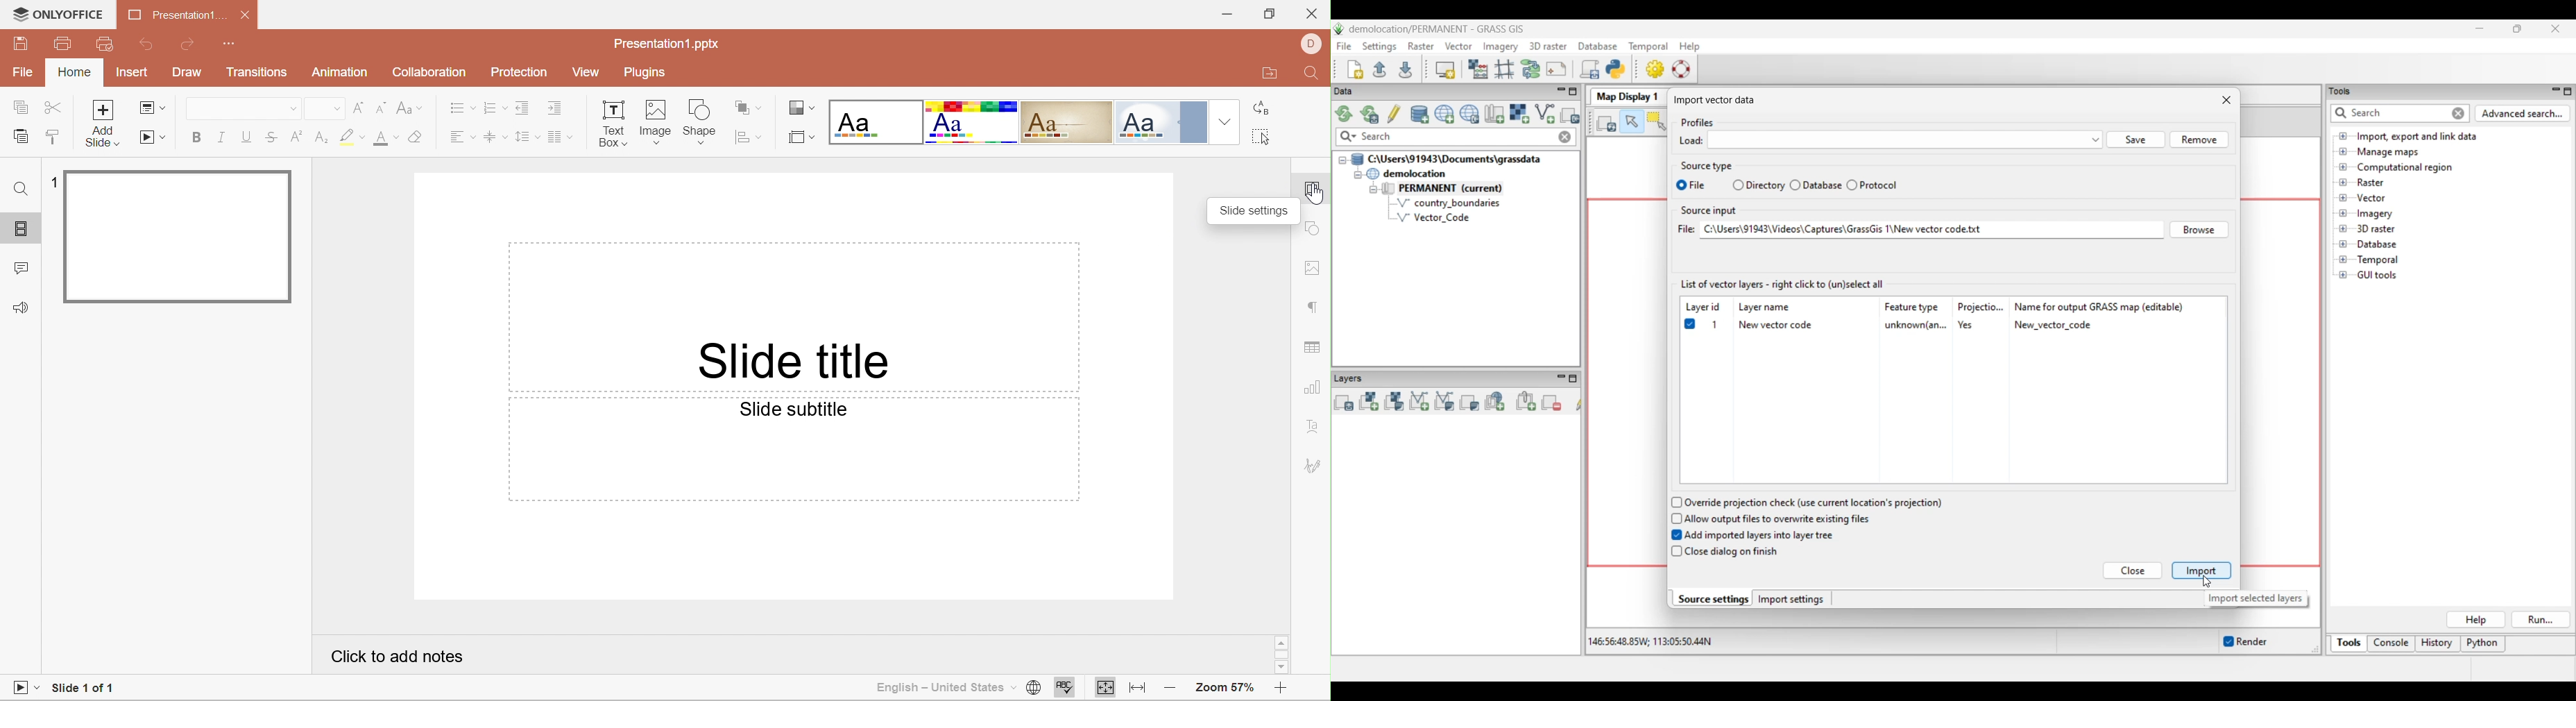 This screenshot has height=728, width=2576. Describe the element at coordinates (1315, 464) in the screenshot. I see `Signature settings` at that location.